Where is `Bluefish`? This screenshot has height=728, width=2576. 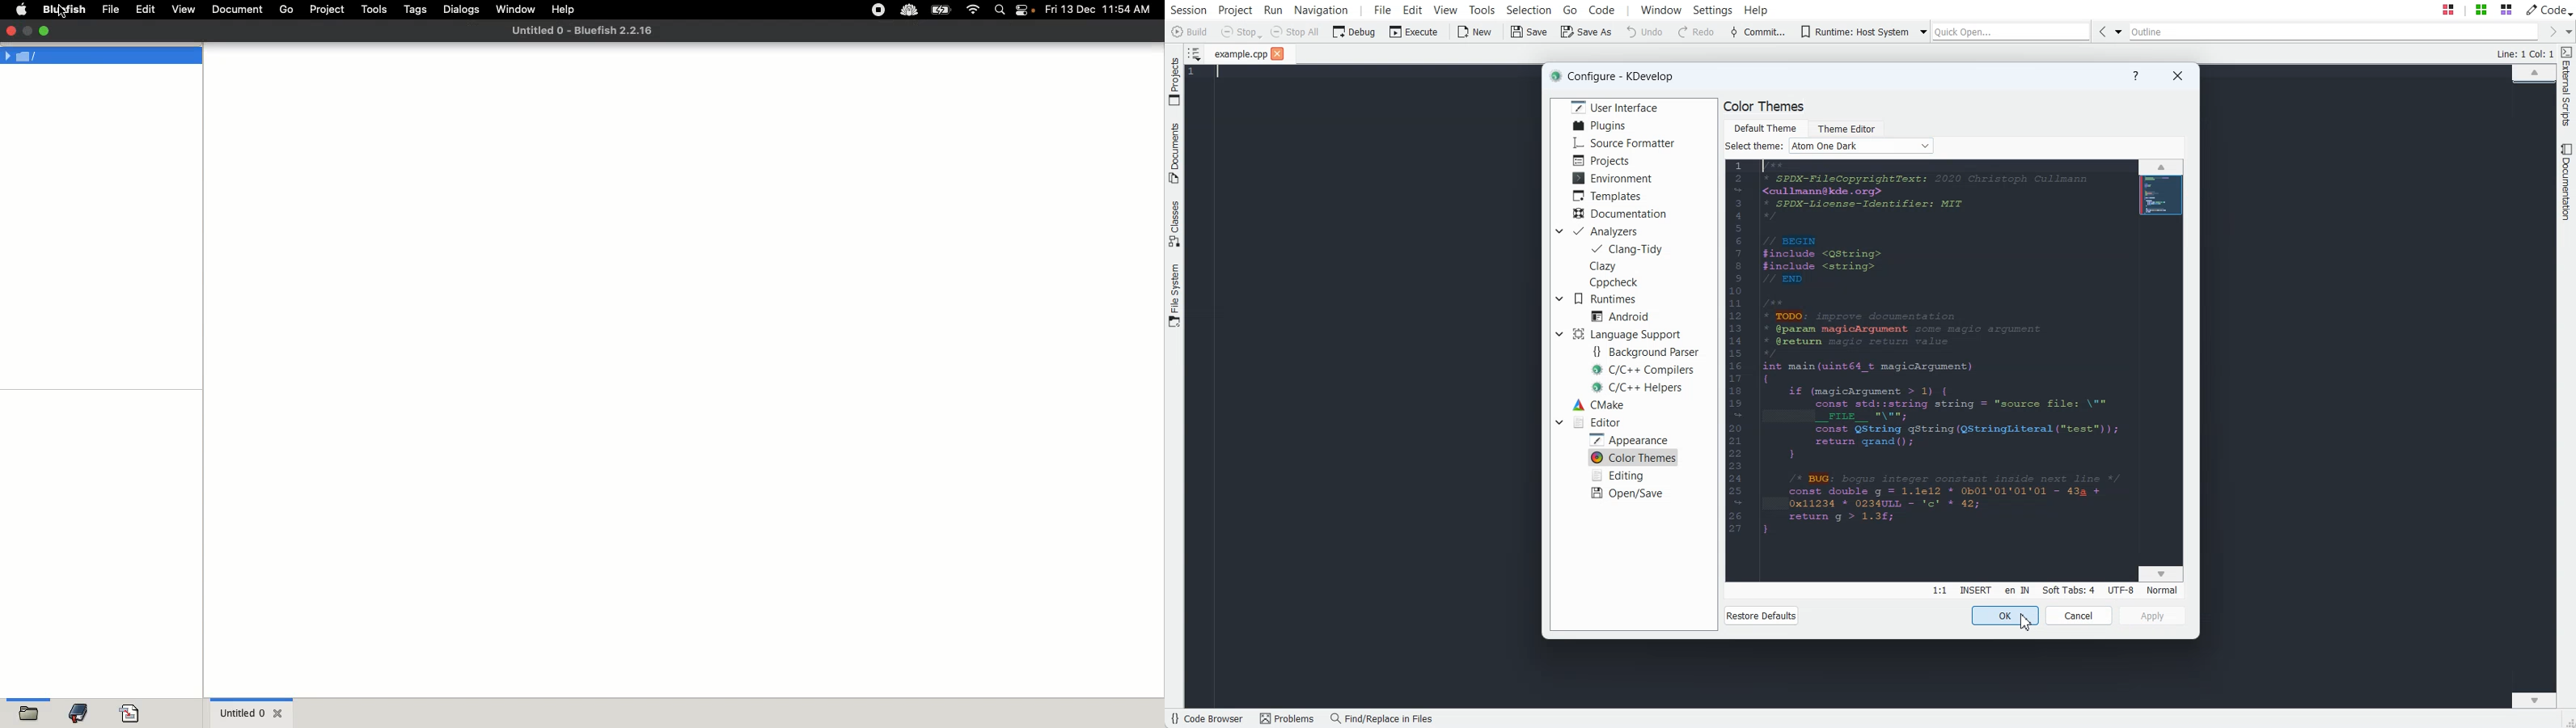 Bluefish is located at coordinates (61, 10).